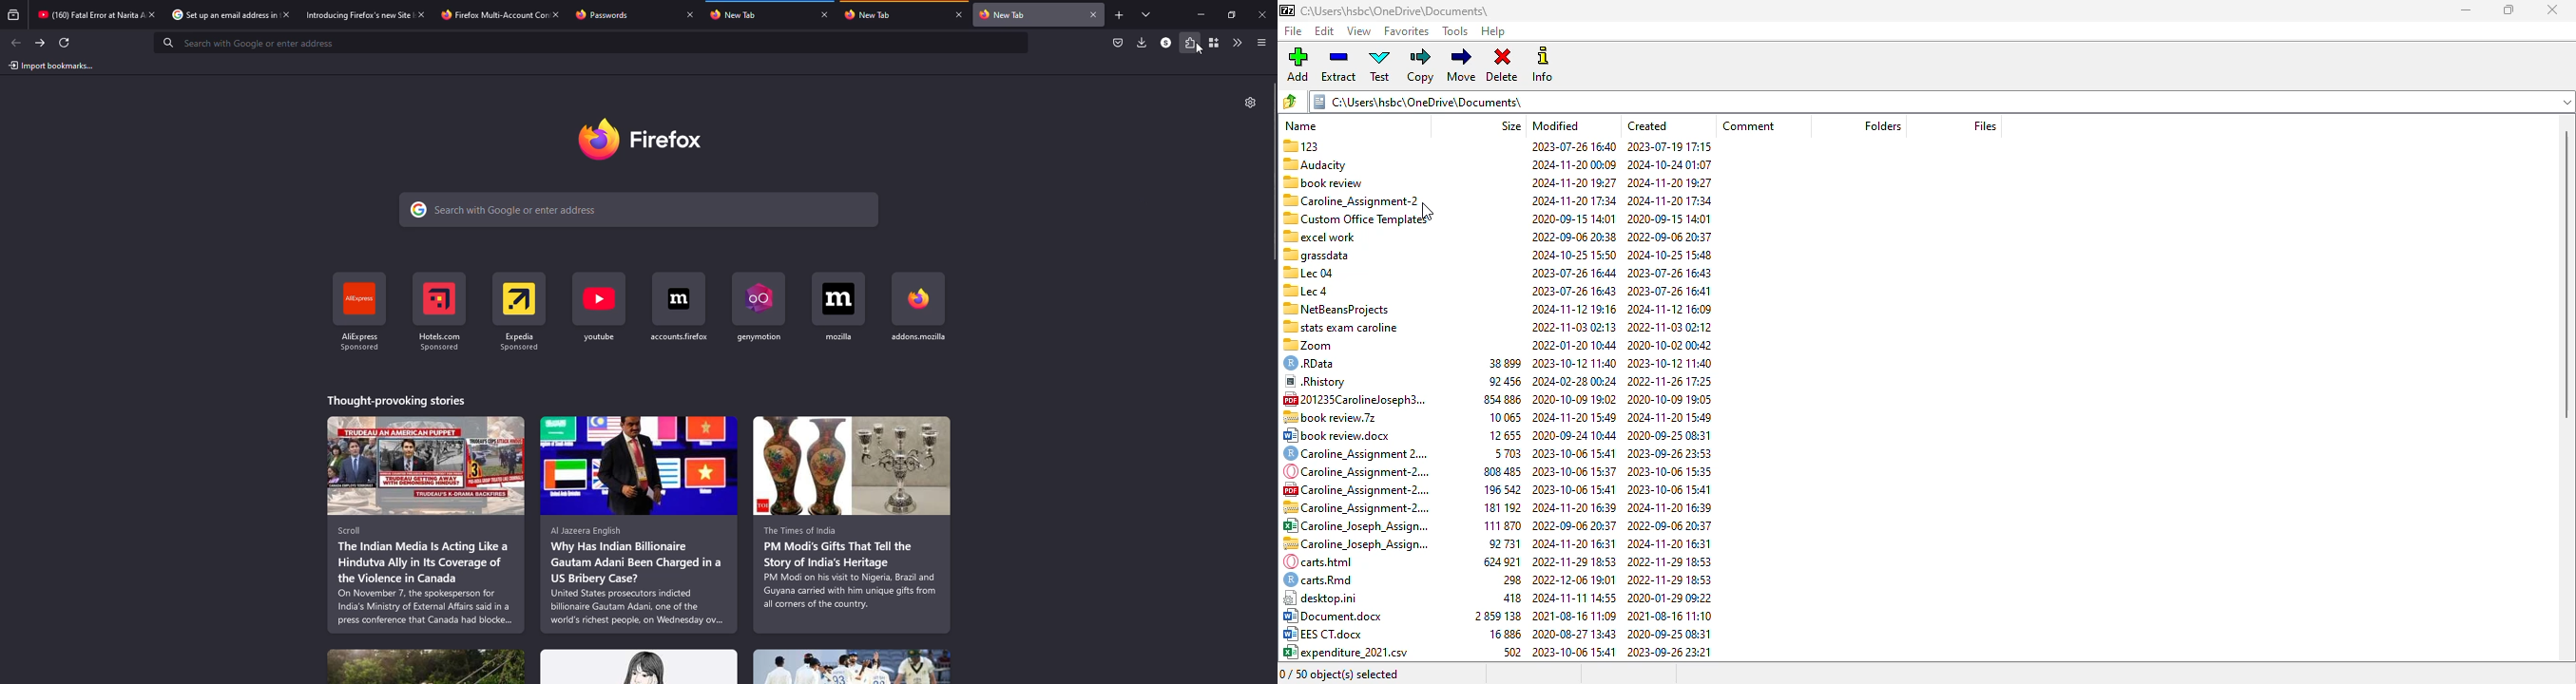 Image resolution: width=2576 pixels, height=700 pixels. Describe the element at coordinates (16, 43) in the screenshot. I see `back` at that location.